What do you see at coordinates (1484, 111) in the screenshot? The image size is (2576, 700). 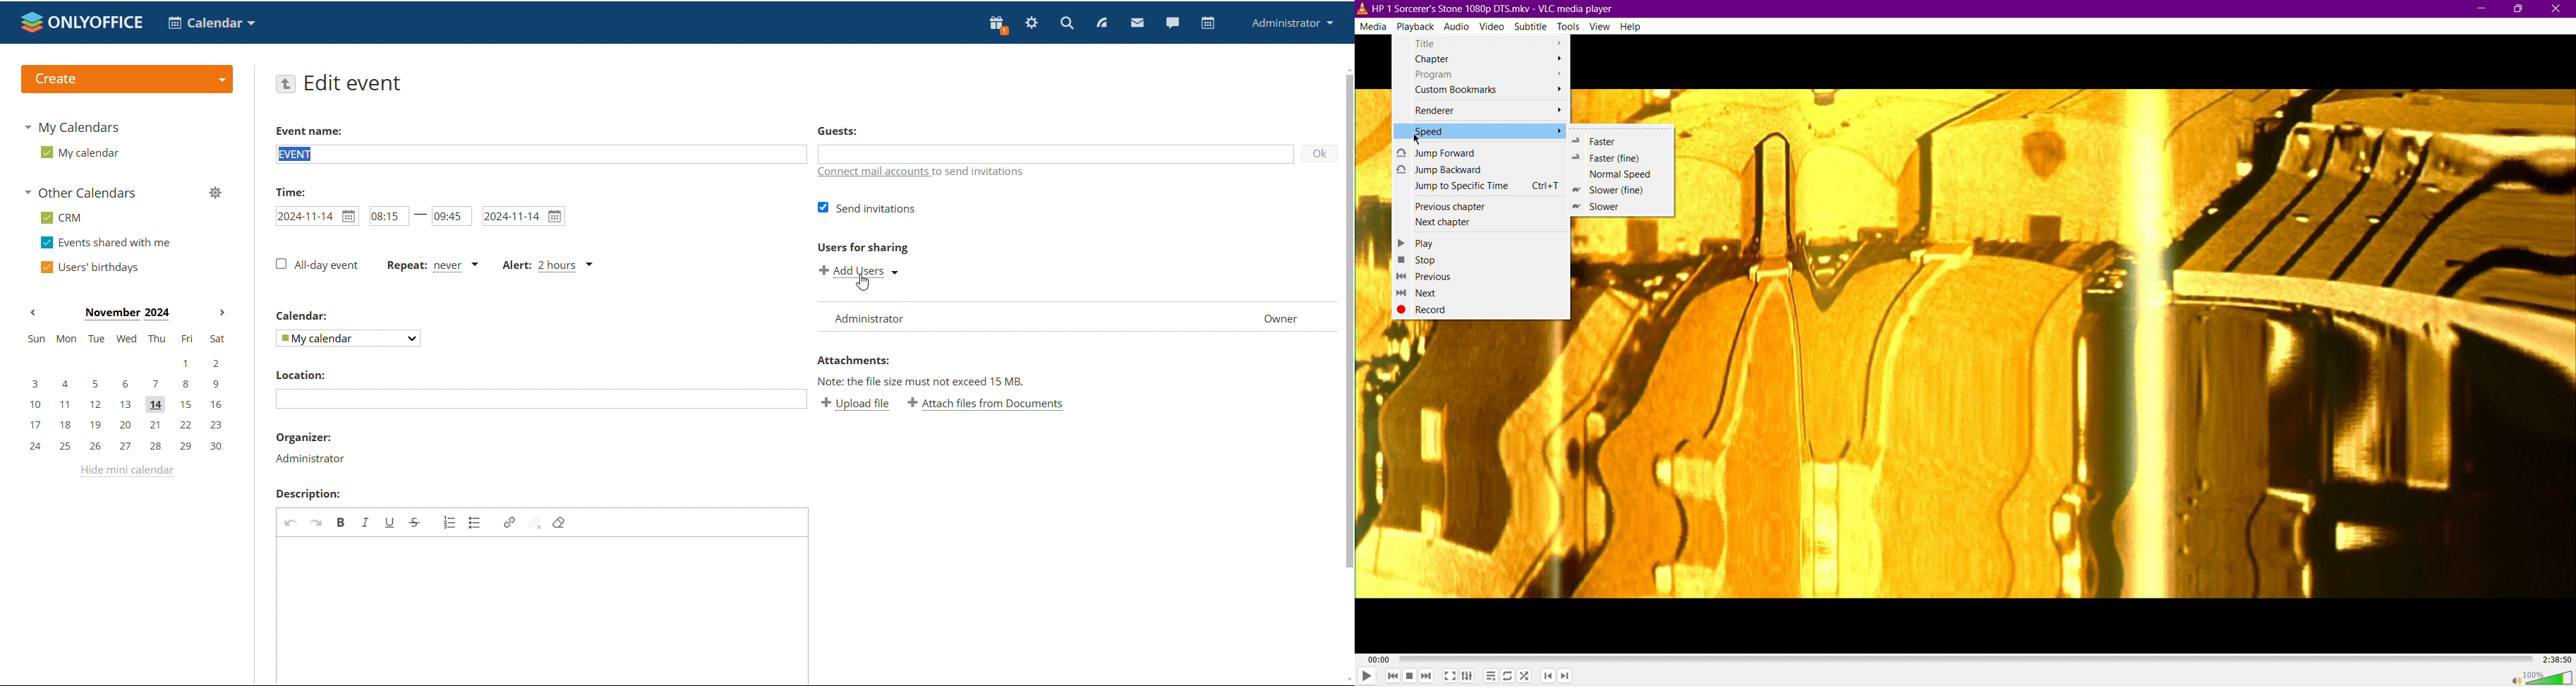 I see `Renderer` at bounding box center [1484, 111].